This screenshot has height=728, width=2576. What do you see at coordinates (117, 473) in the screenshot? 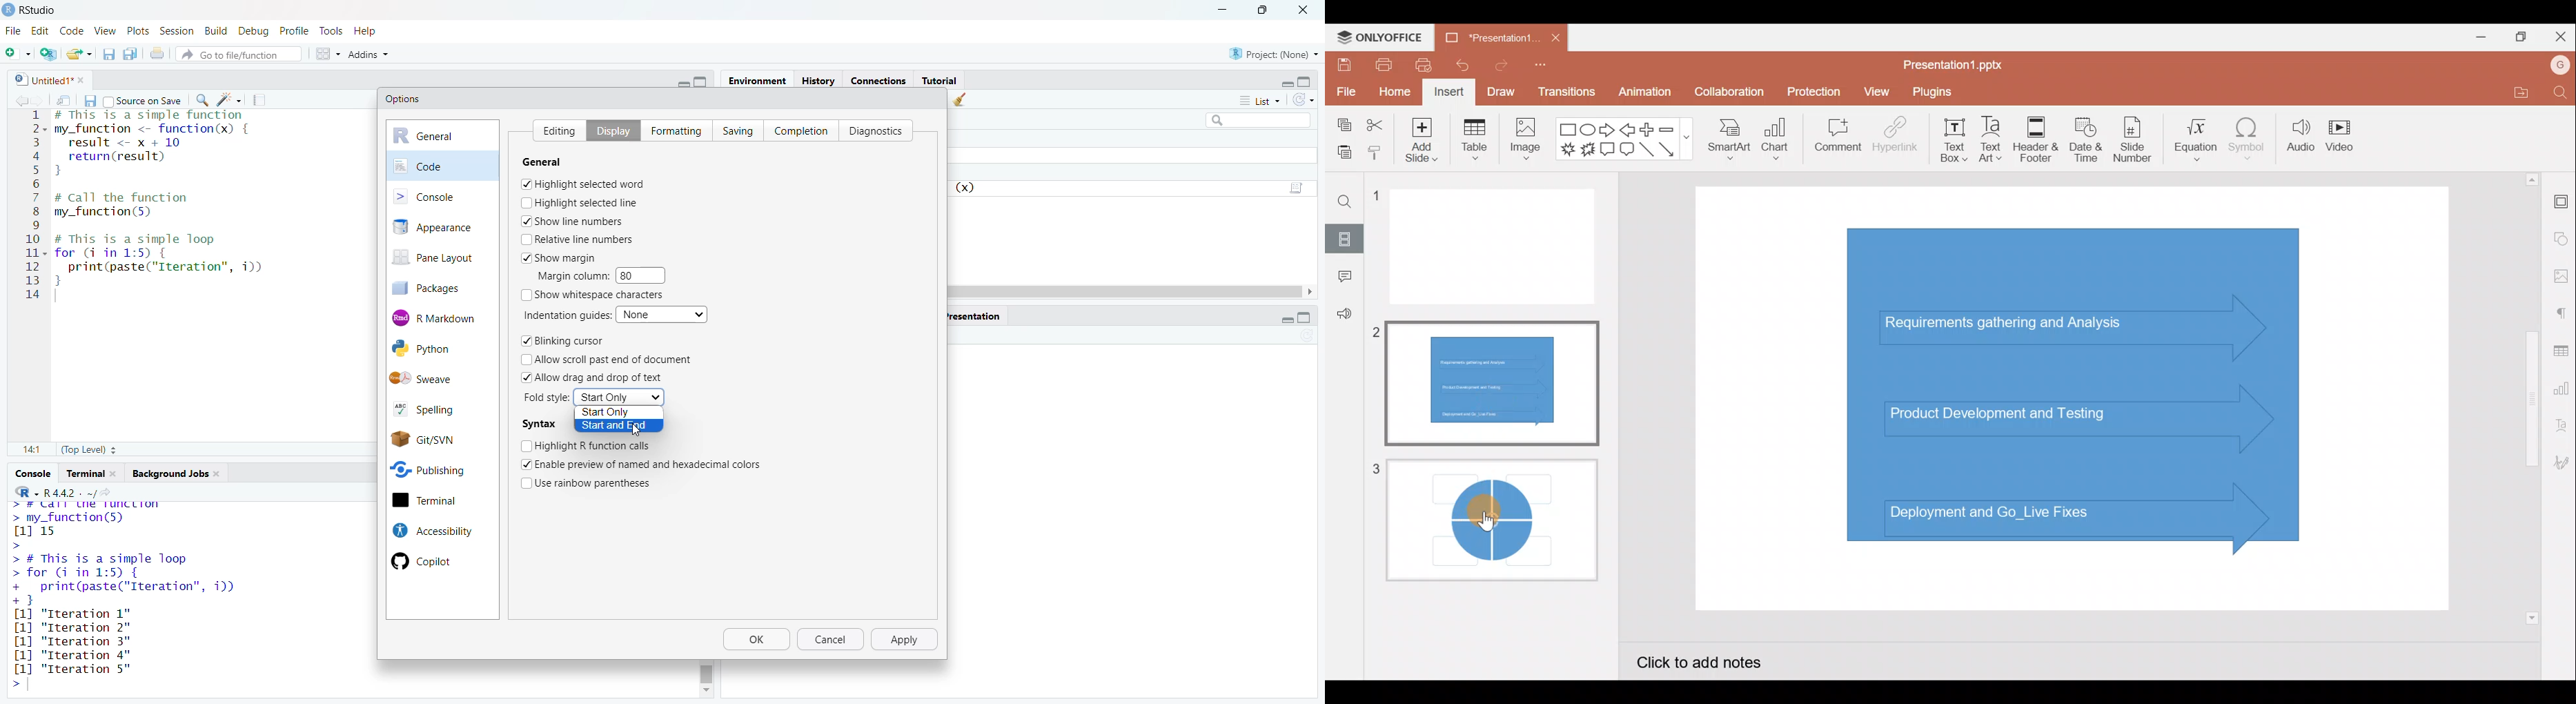
I see `close ` at bounding box center [117, 473].